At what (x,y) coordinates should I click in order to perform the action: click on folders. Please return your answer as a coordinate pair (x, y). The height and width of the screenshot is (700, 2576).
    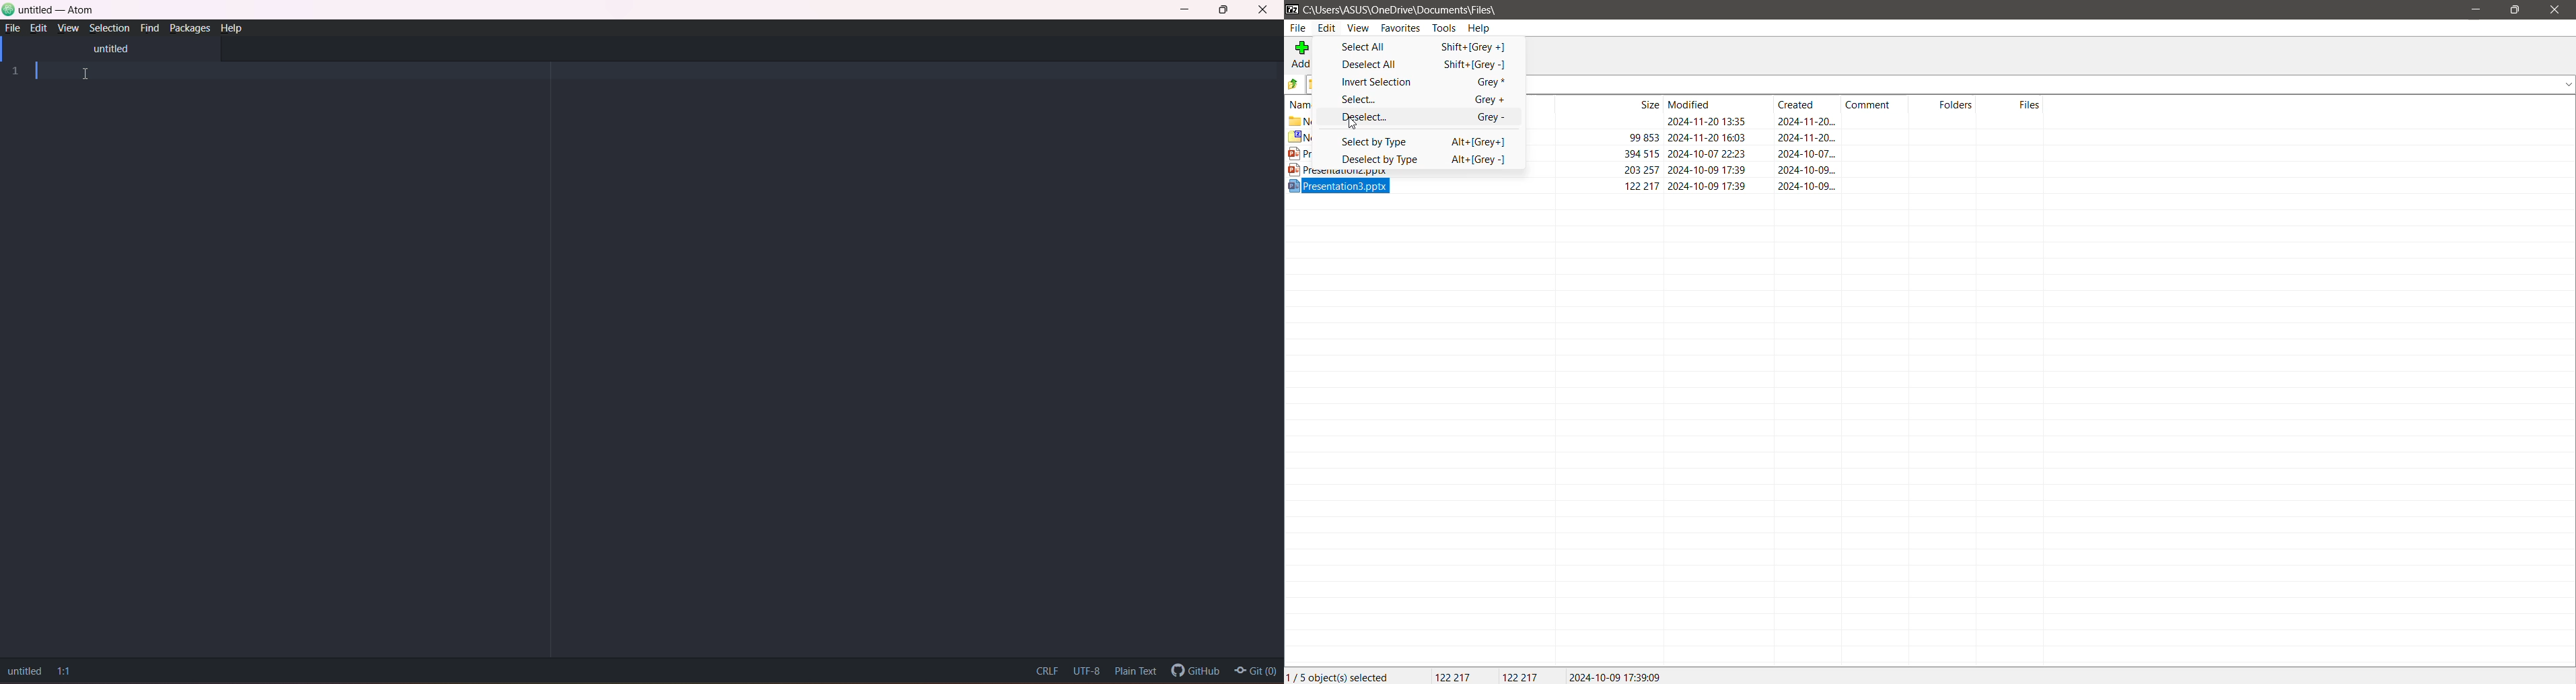
    Looking at the image, I should click on (1297, 86).